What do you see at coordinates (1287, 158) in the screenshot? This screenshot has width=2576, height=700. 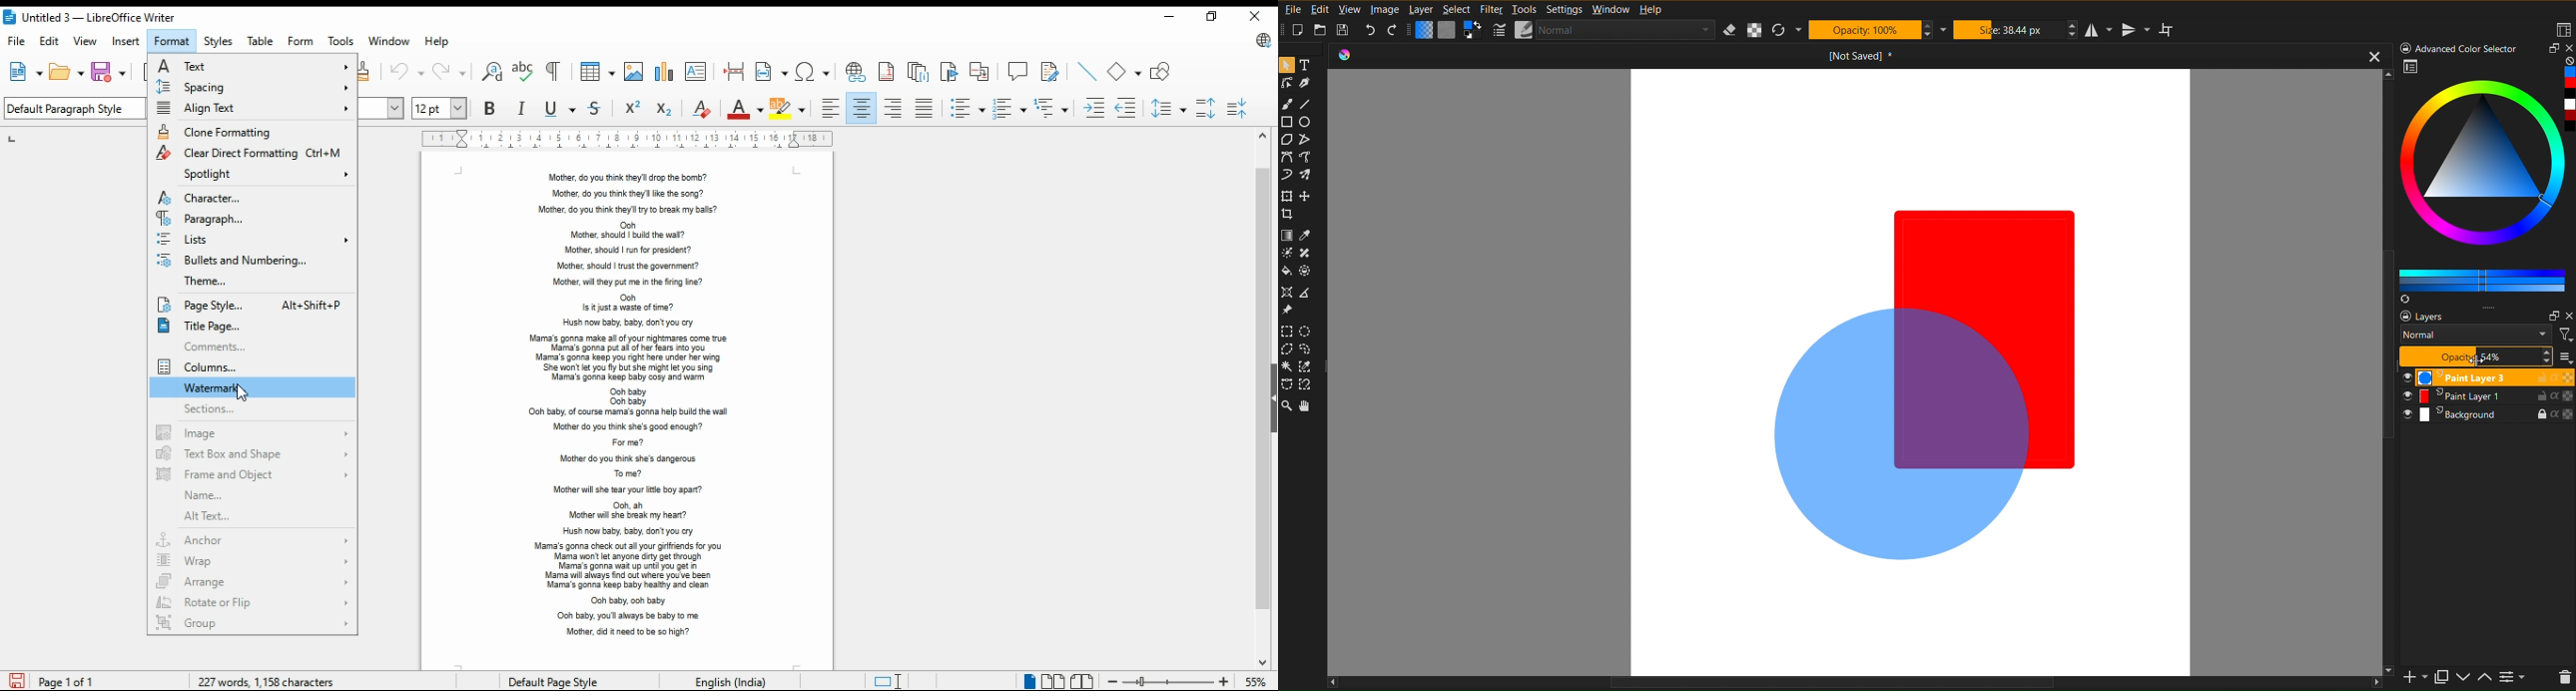 I see `Curve Tool` at bounding box center [1287, 158].